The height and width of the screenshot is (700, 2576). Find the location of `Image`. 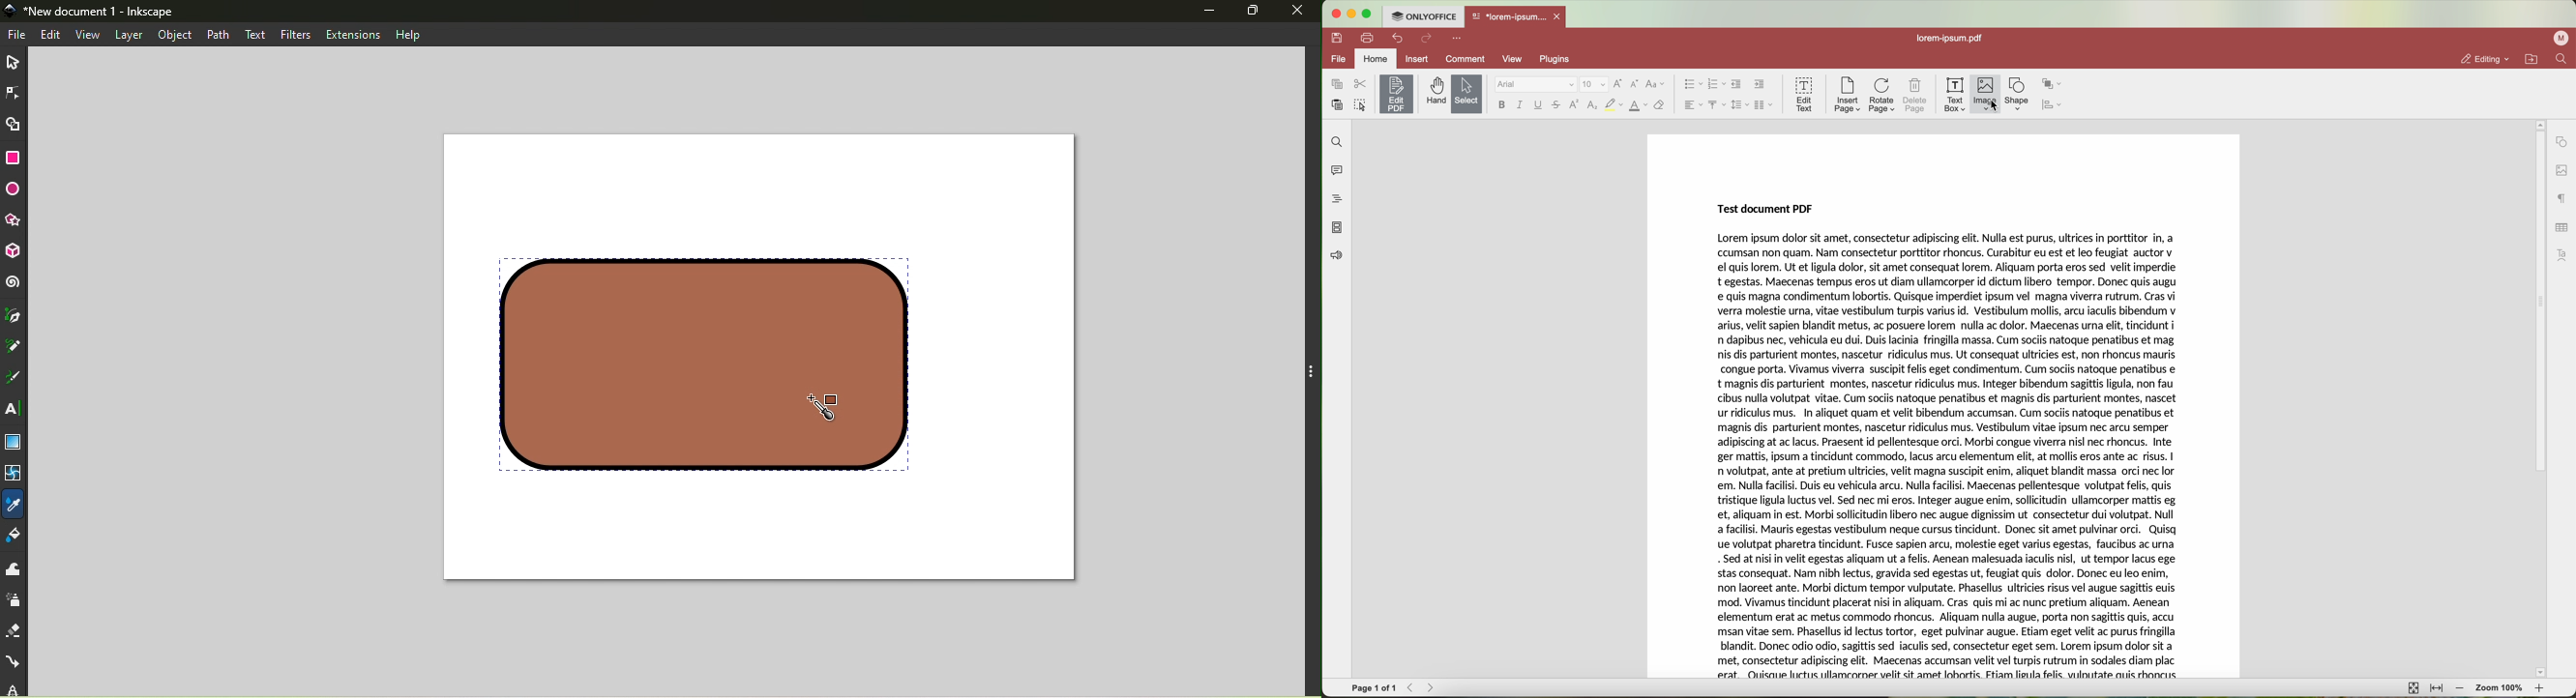

Image is located at coordinates (1986, 95).